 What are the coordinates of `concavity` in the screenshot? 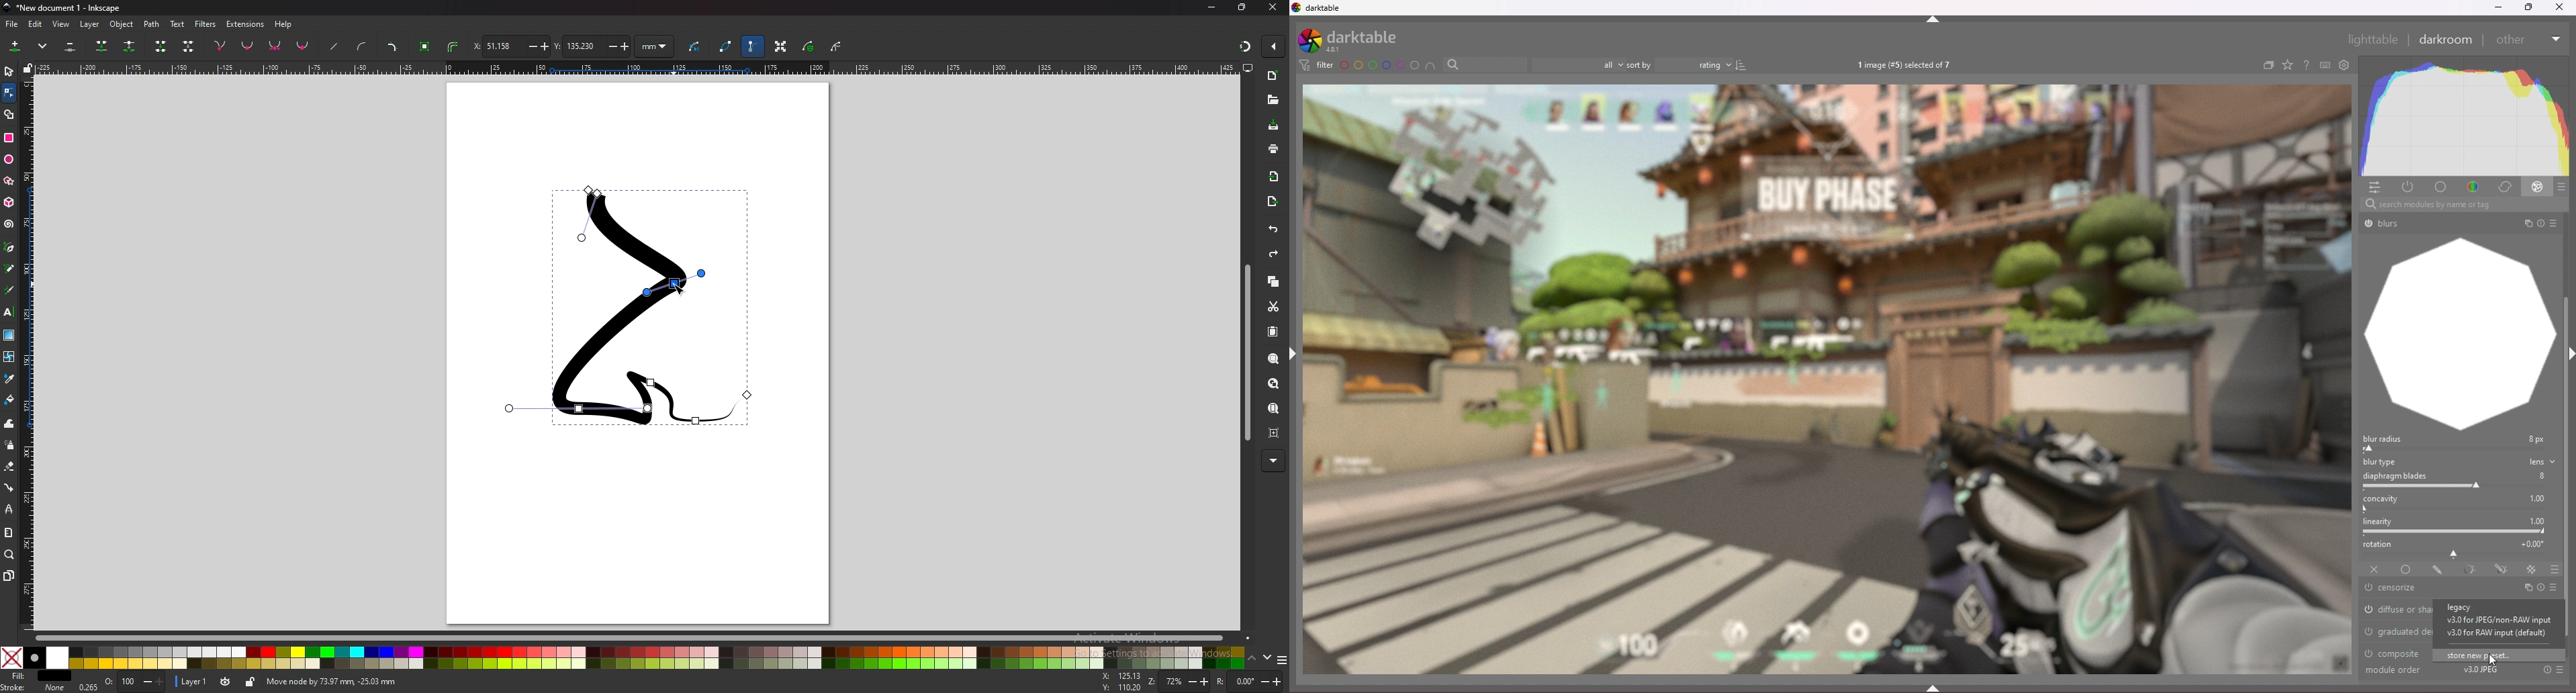 It's located at (2460, 503).